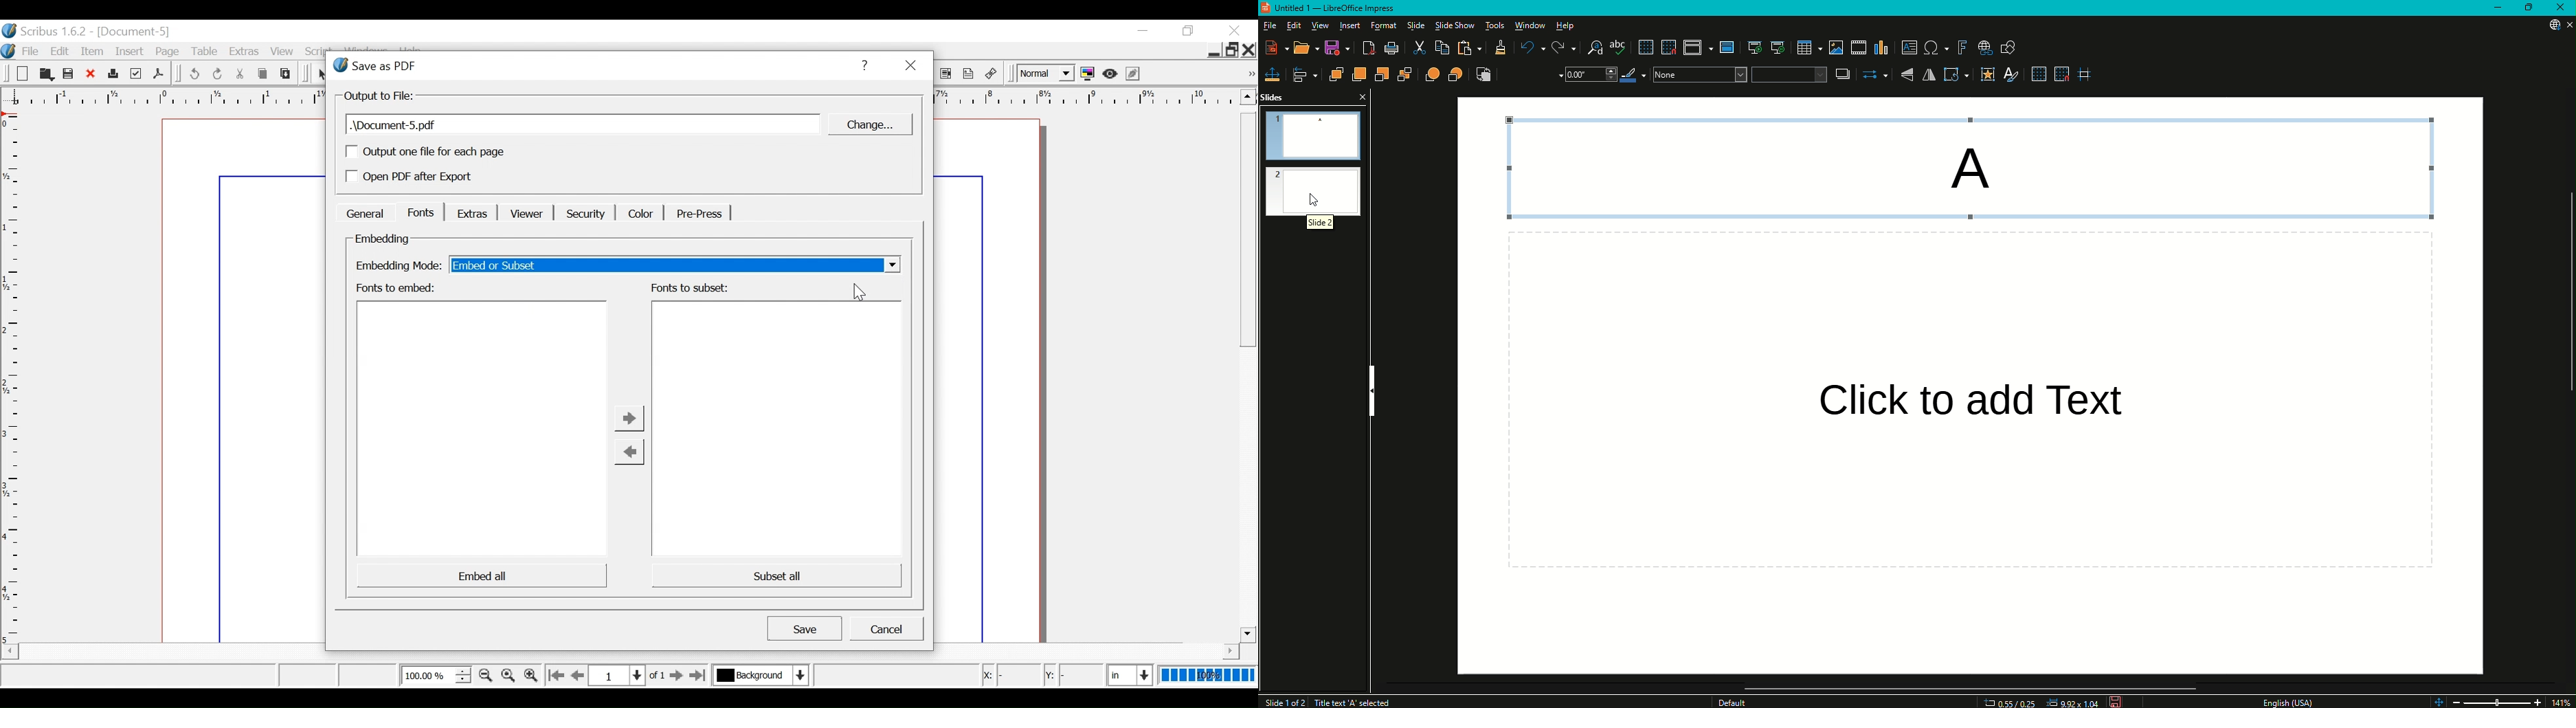  Describe the element at coordinates (1248, 96) in the screenshot. I see `Scroll up` at that location.